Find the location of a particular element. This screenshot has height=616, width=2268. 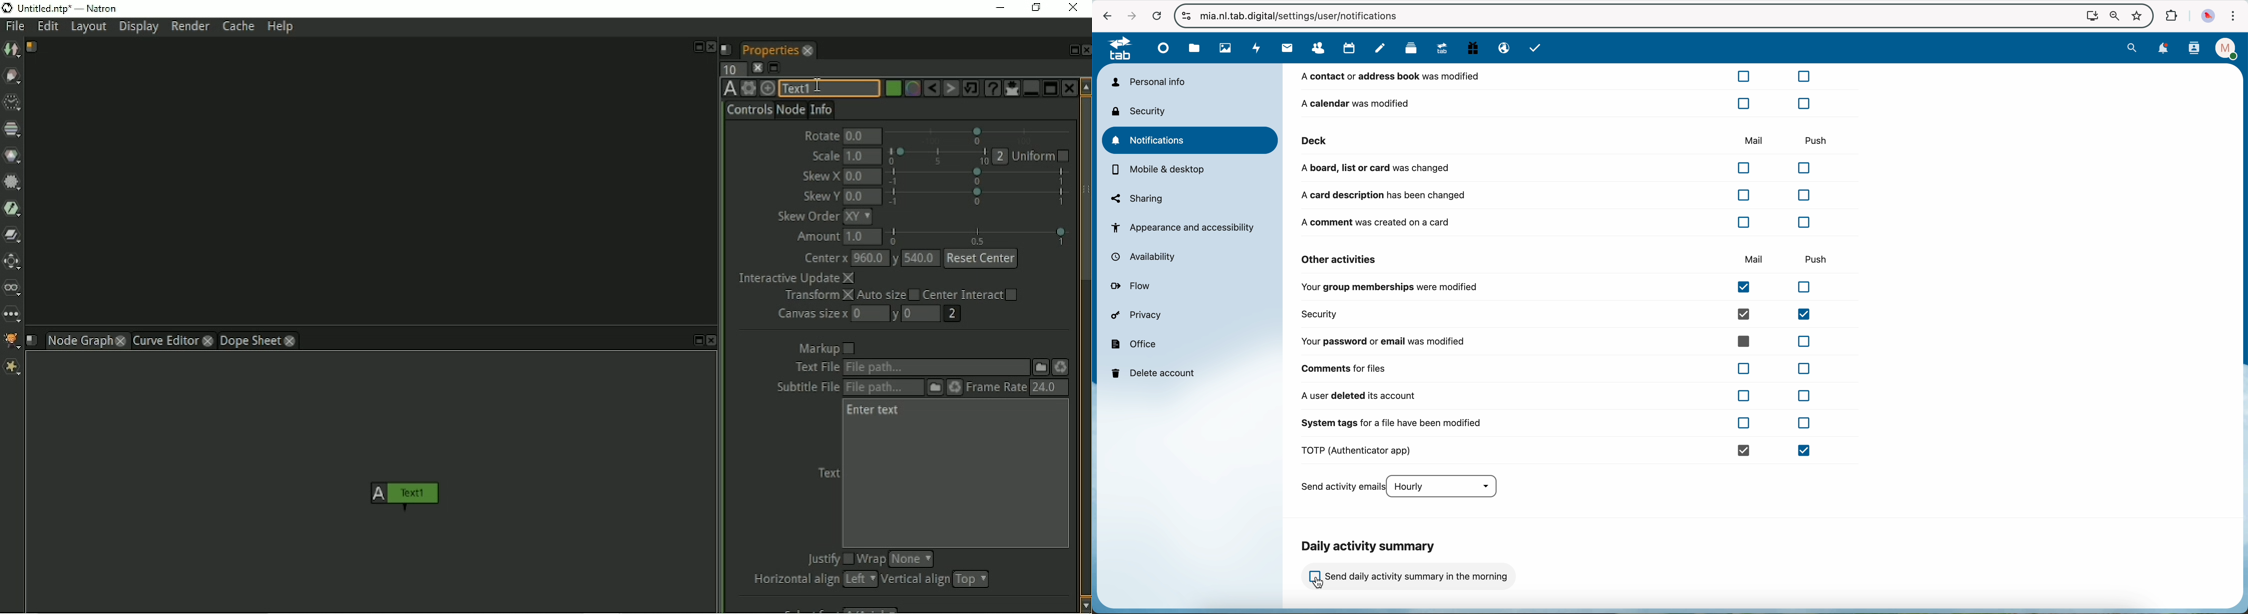

mail is located at coordinates (1755, 260).